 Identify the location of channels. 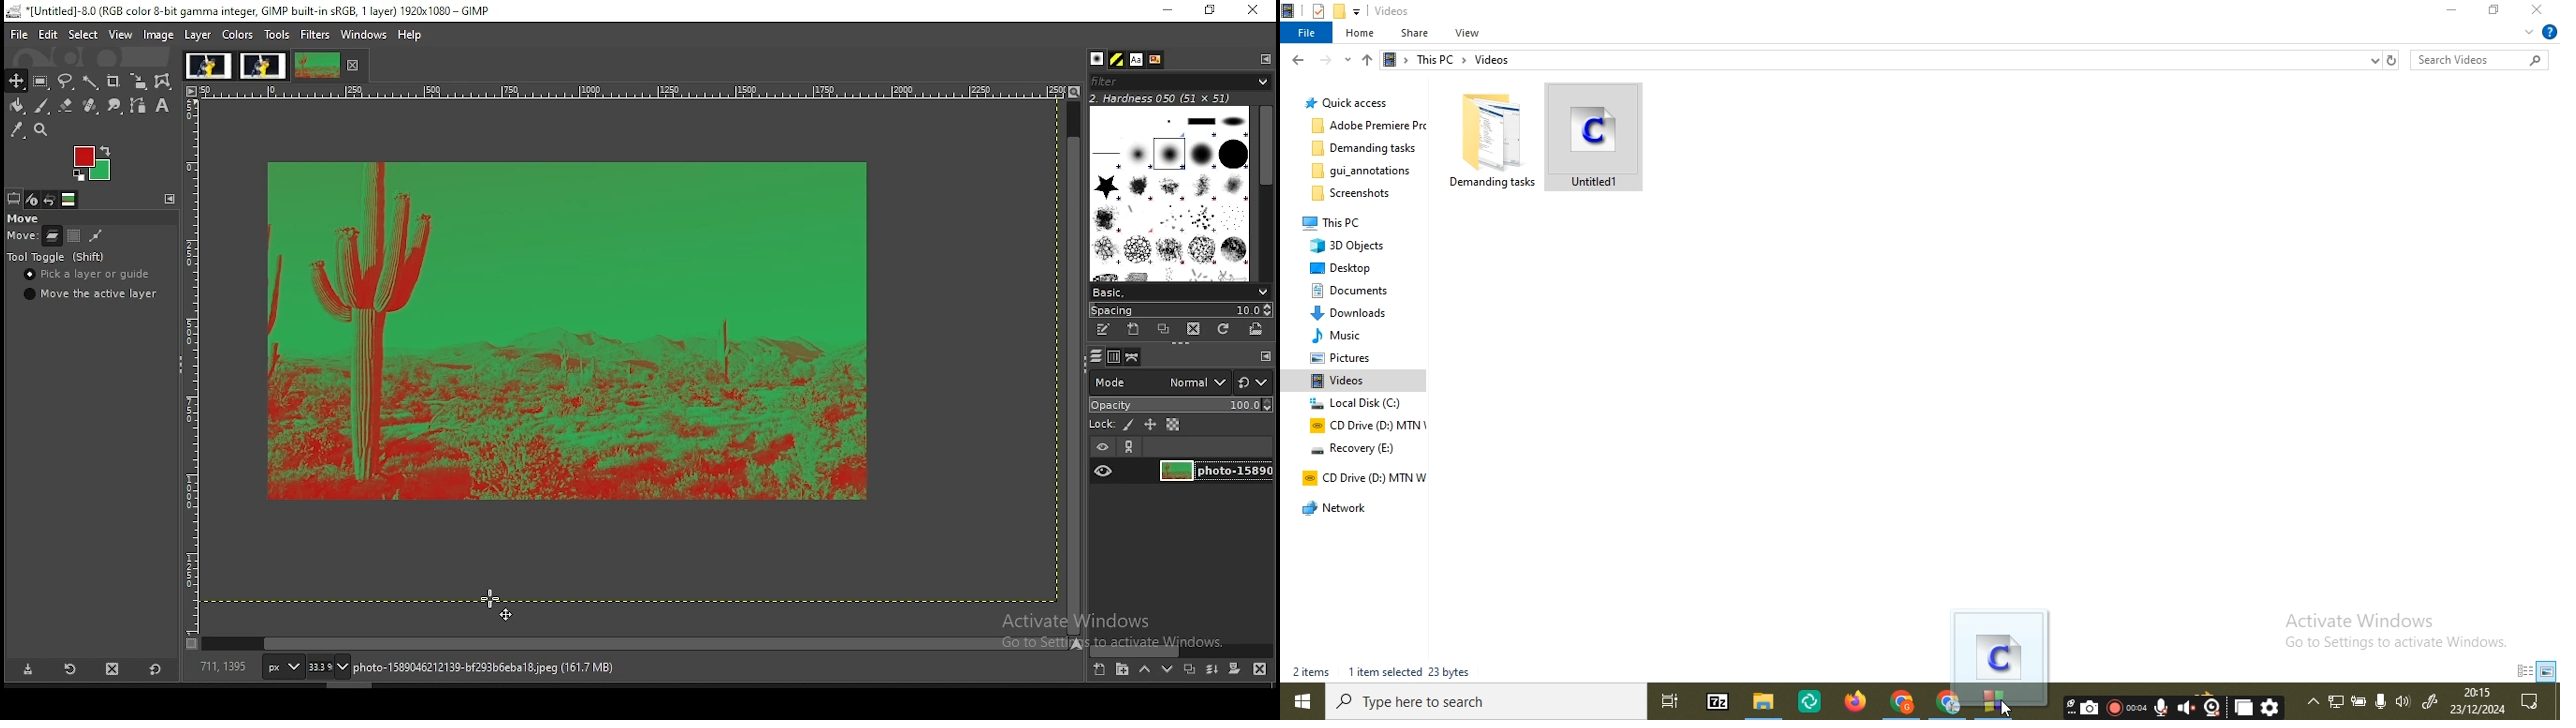
(1116, 357).